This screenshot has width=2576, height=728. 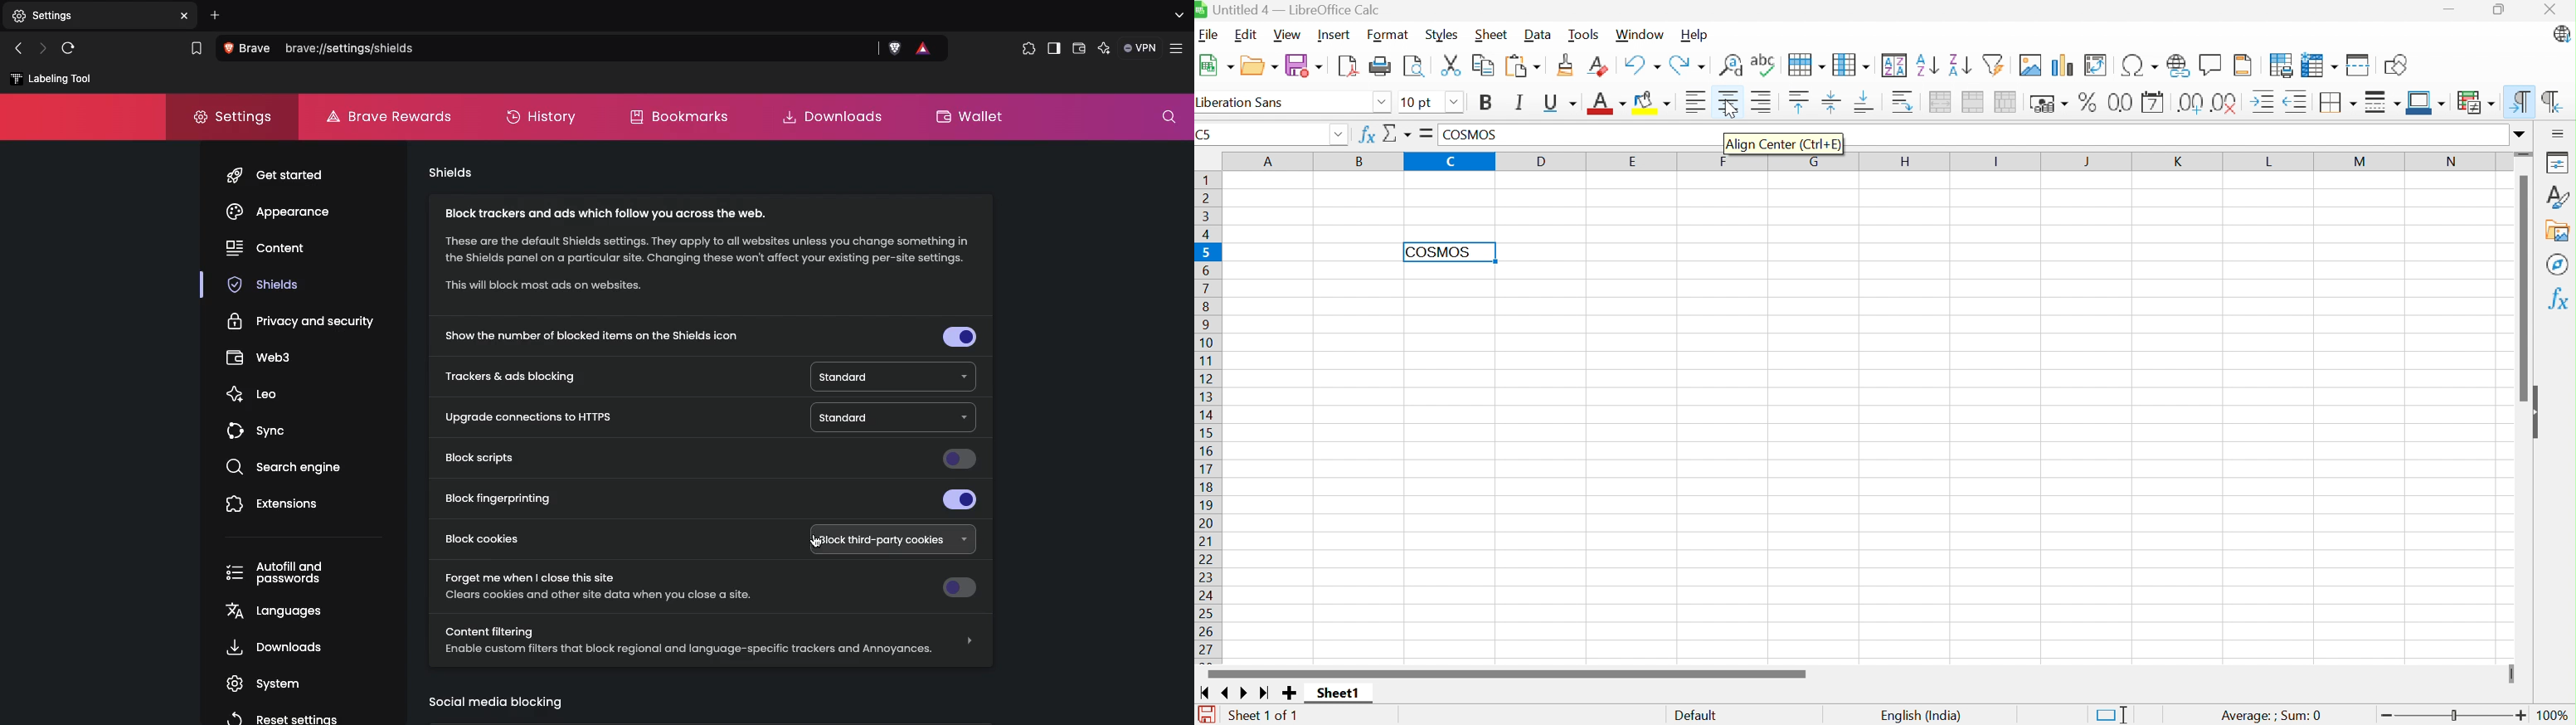 I want to click on Default, so click(x=1695, y=713).